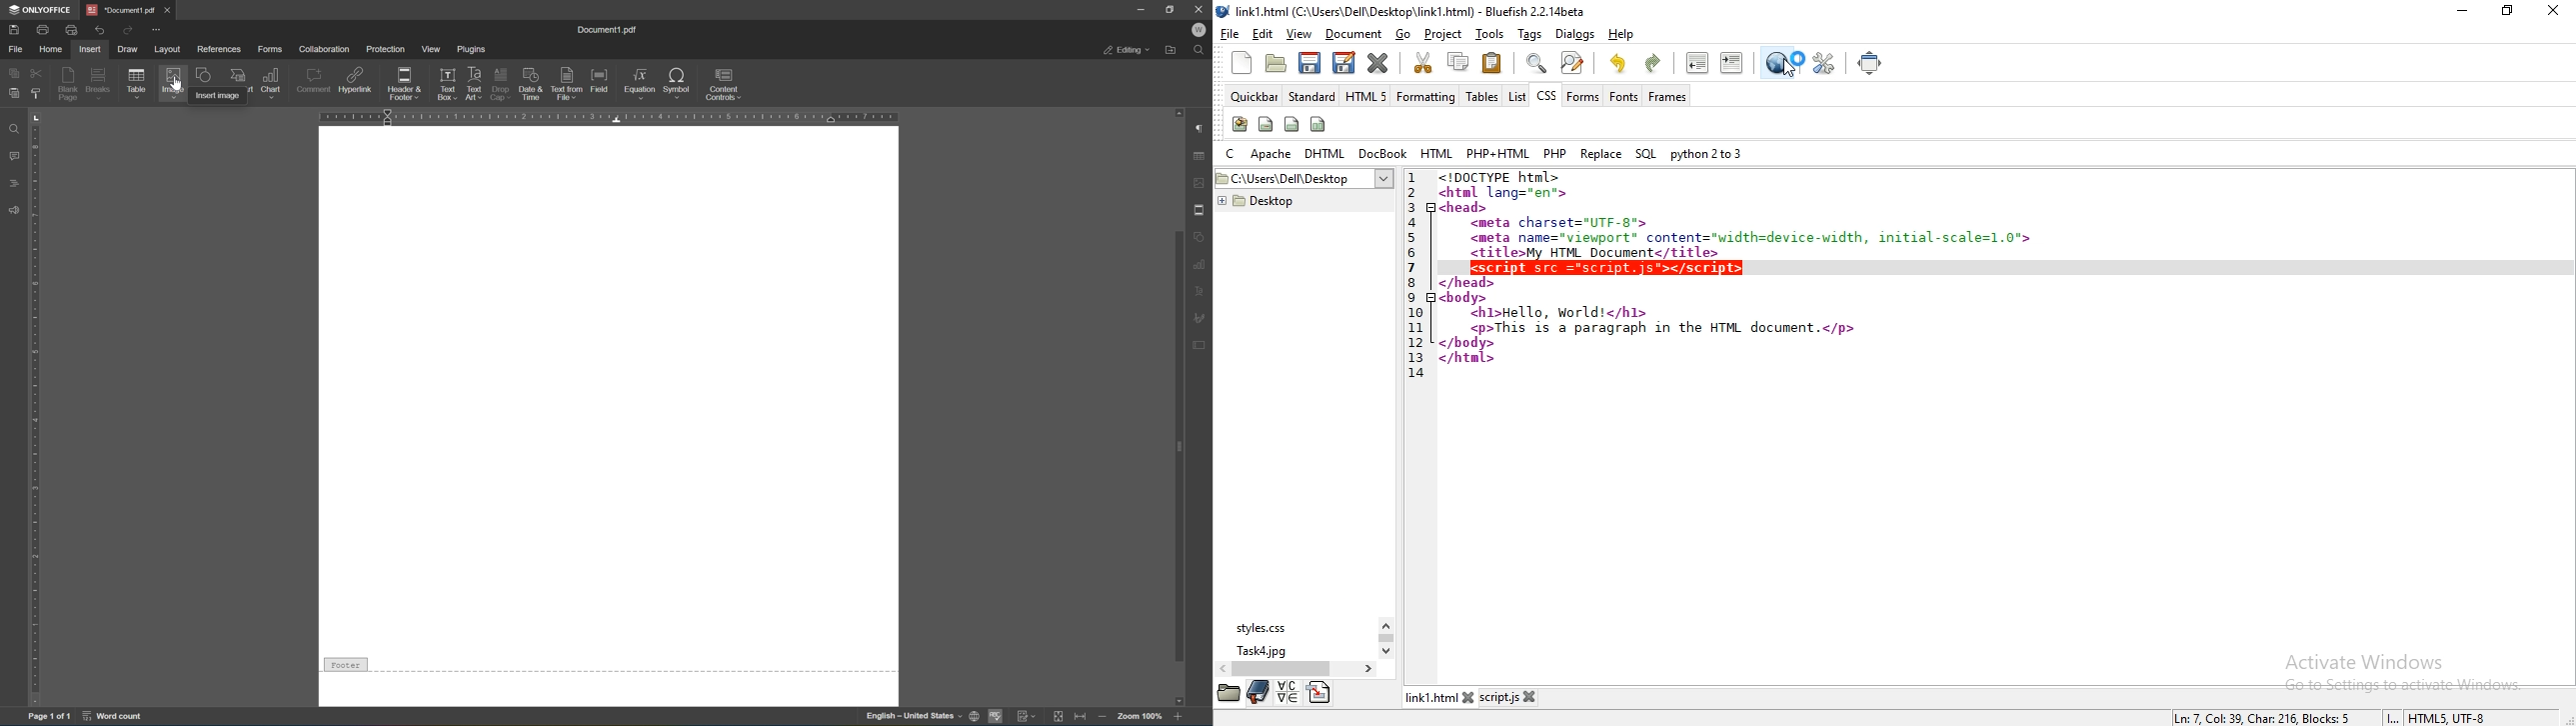  Describe the element at coordinates (1141, 9) in the screenshot. I see `minimize` at that location.